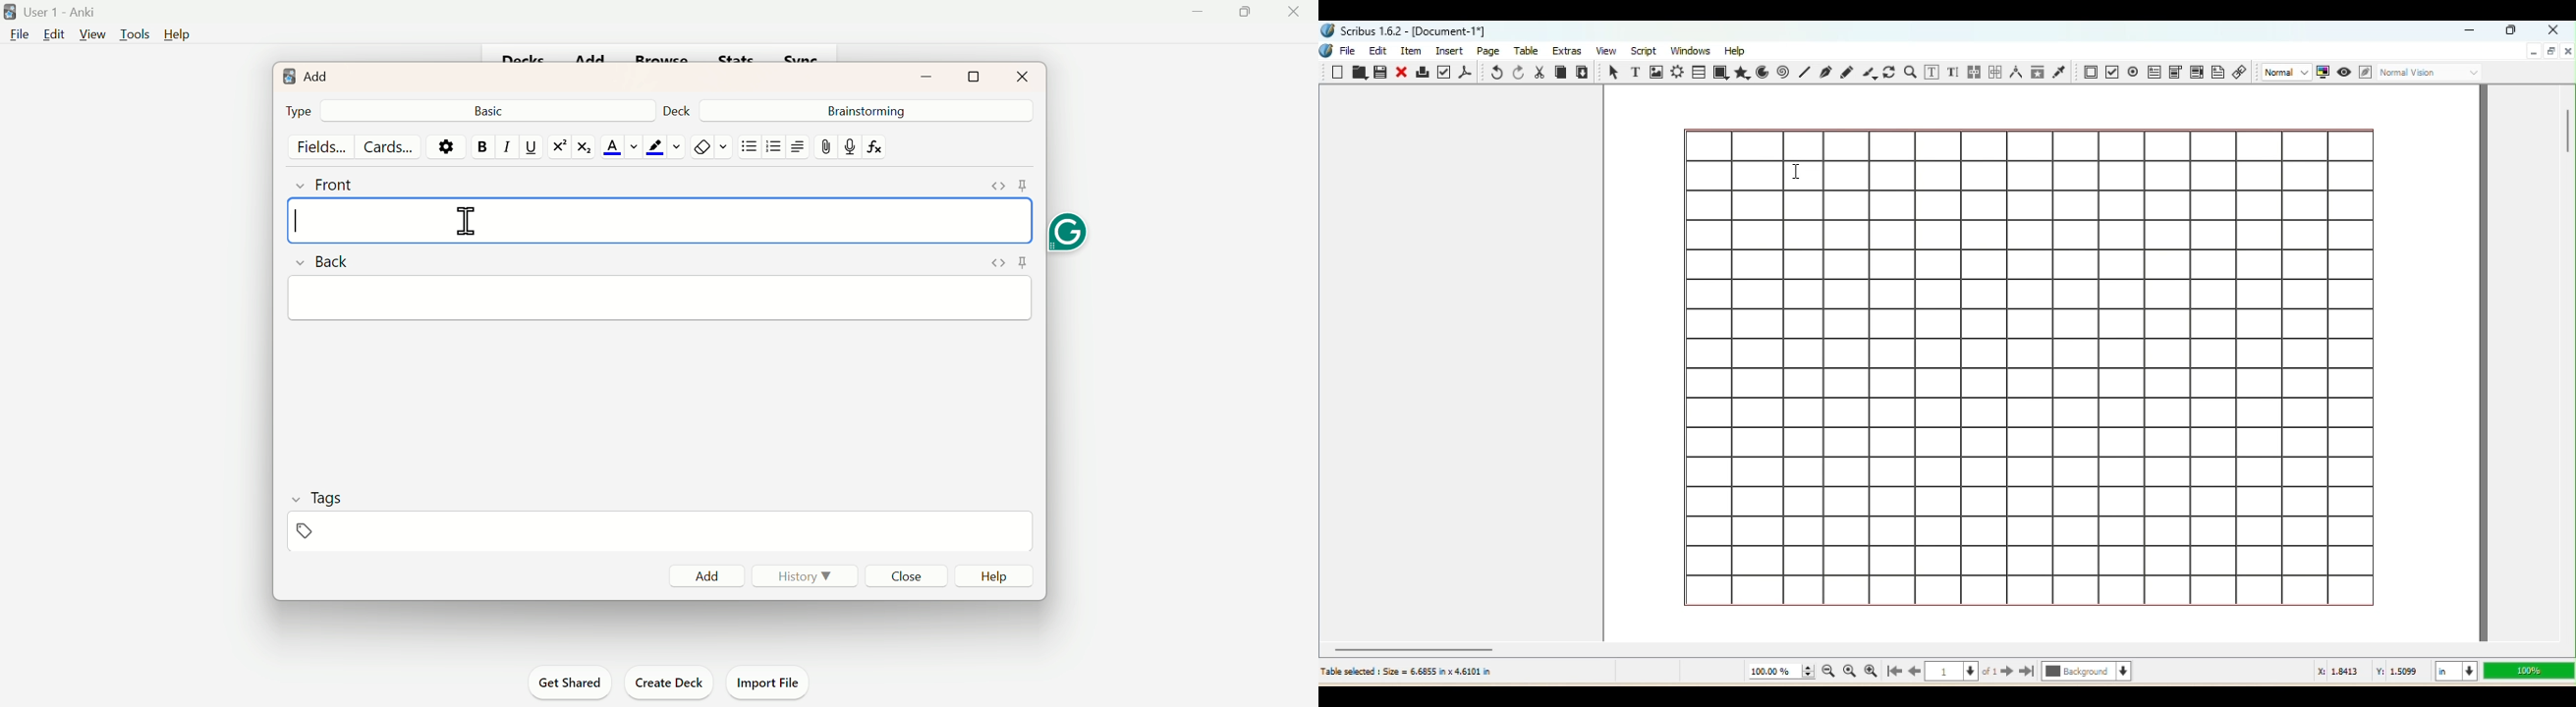  What do you see at coordinates (666, 681) in the screenshot?
I see `Create Deck` at bounding box center [666, 681].